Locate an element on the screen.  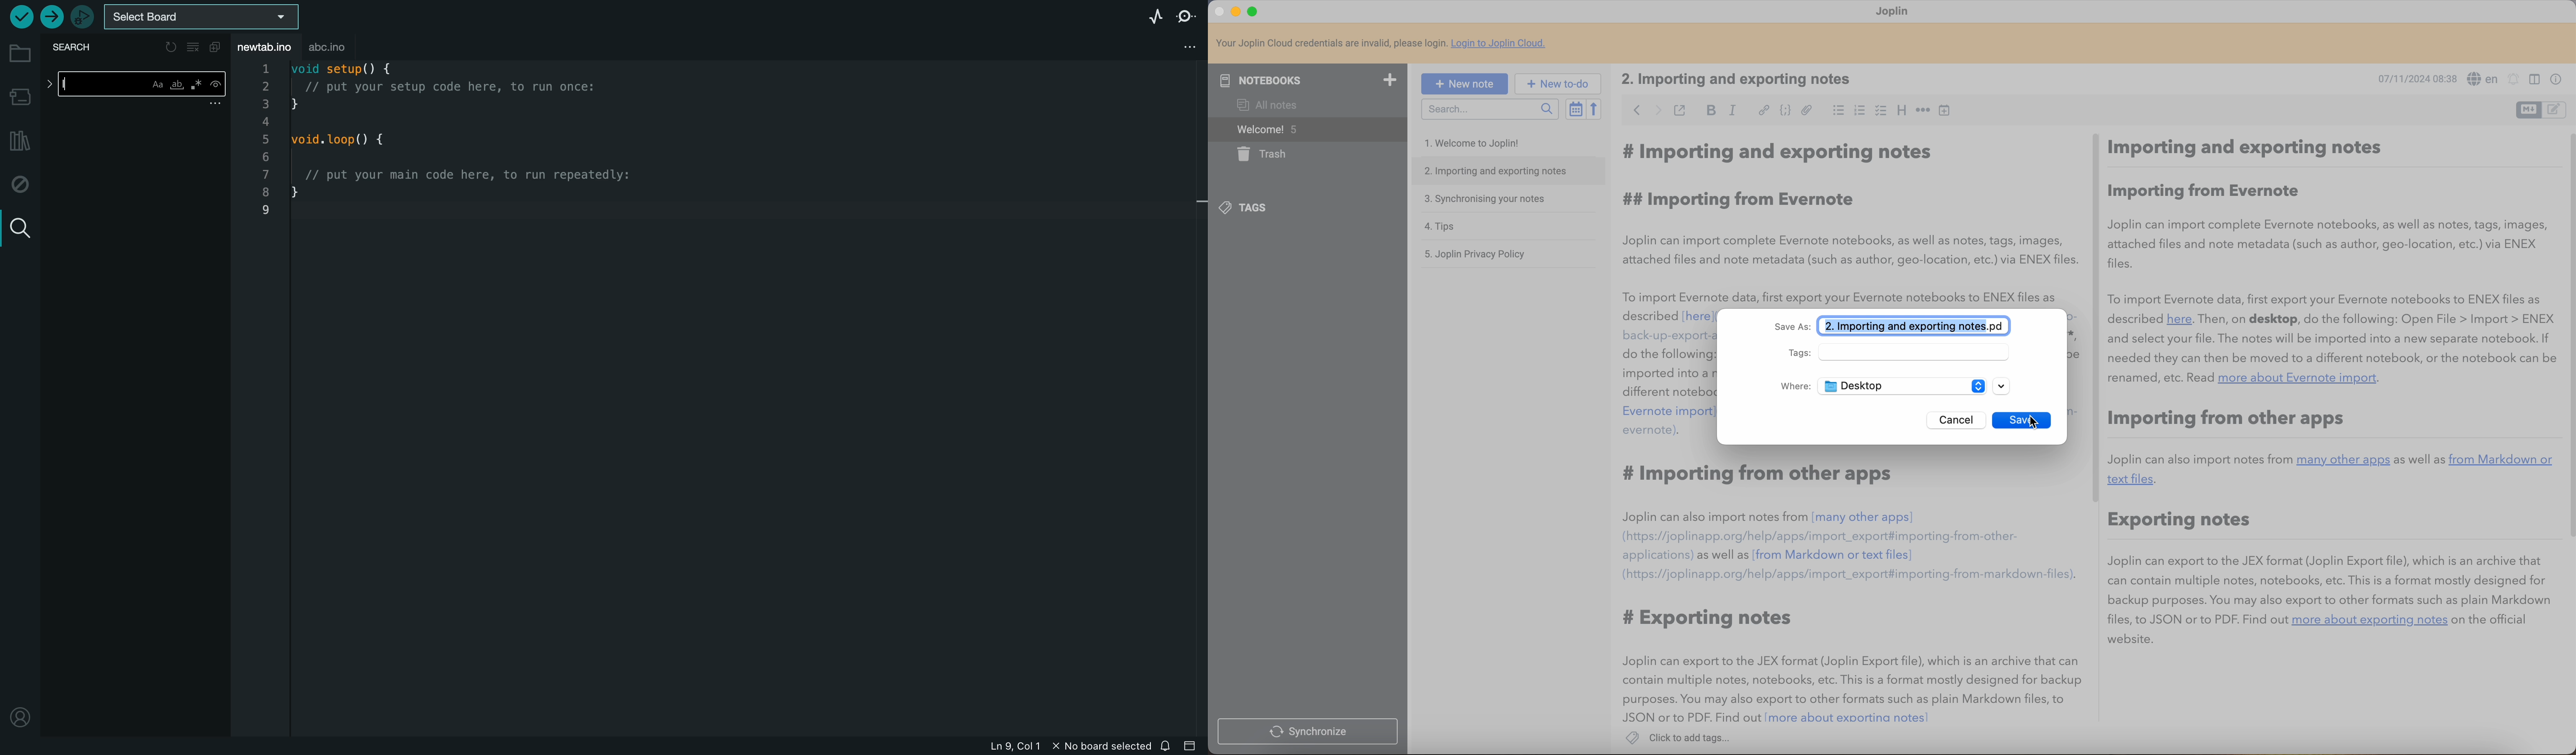
minimize is located at coordinates (1238, 11).